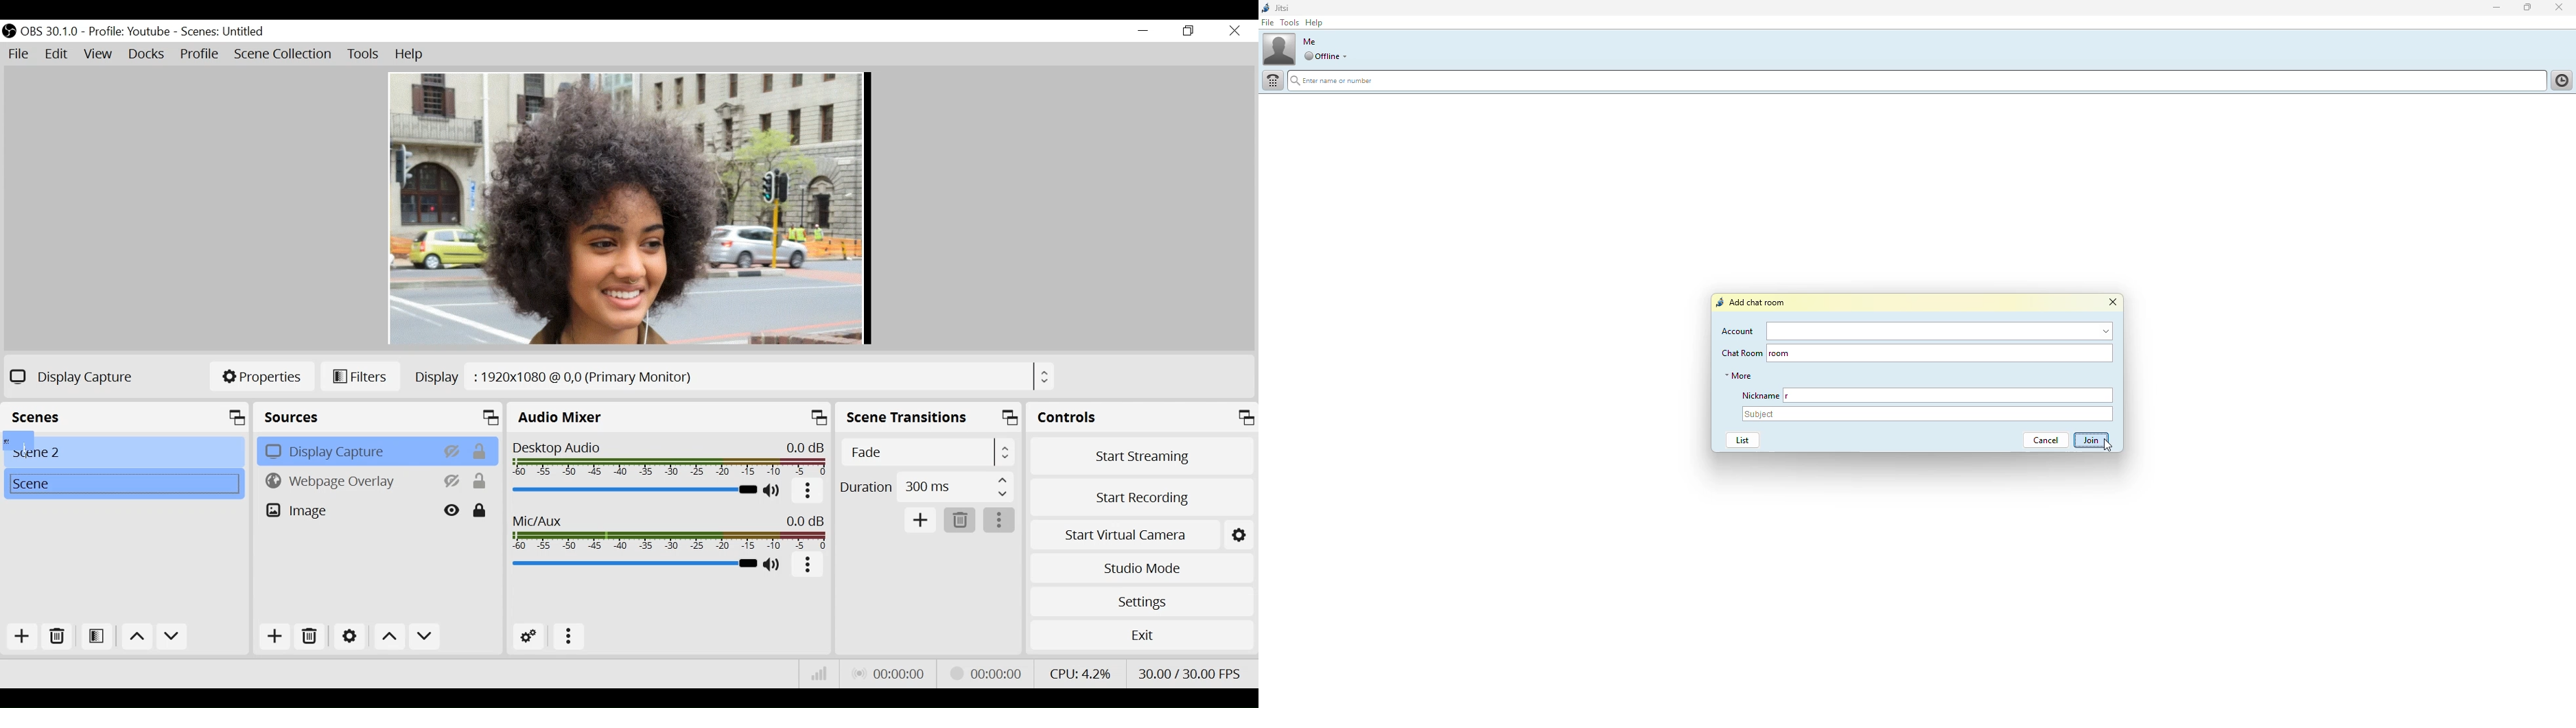 This screenshot has width=2576, height=728. What do you see at coordinates (1142, 417) in the screenshot?
I see `Control` at bounding box center [1142, 417].